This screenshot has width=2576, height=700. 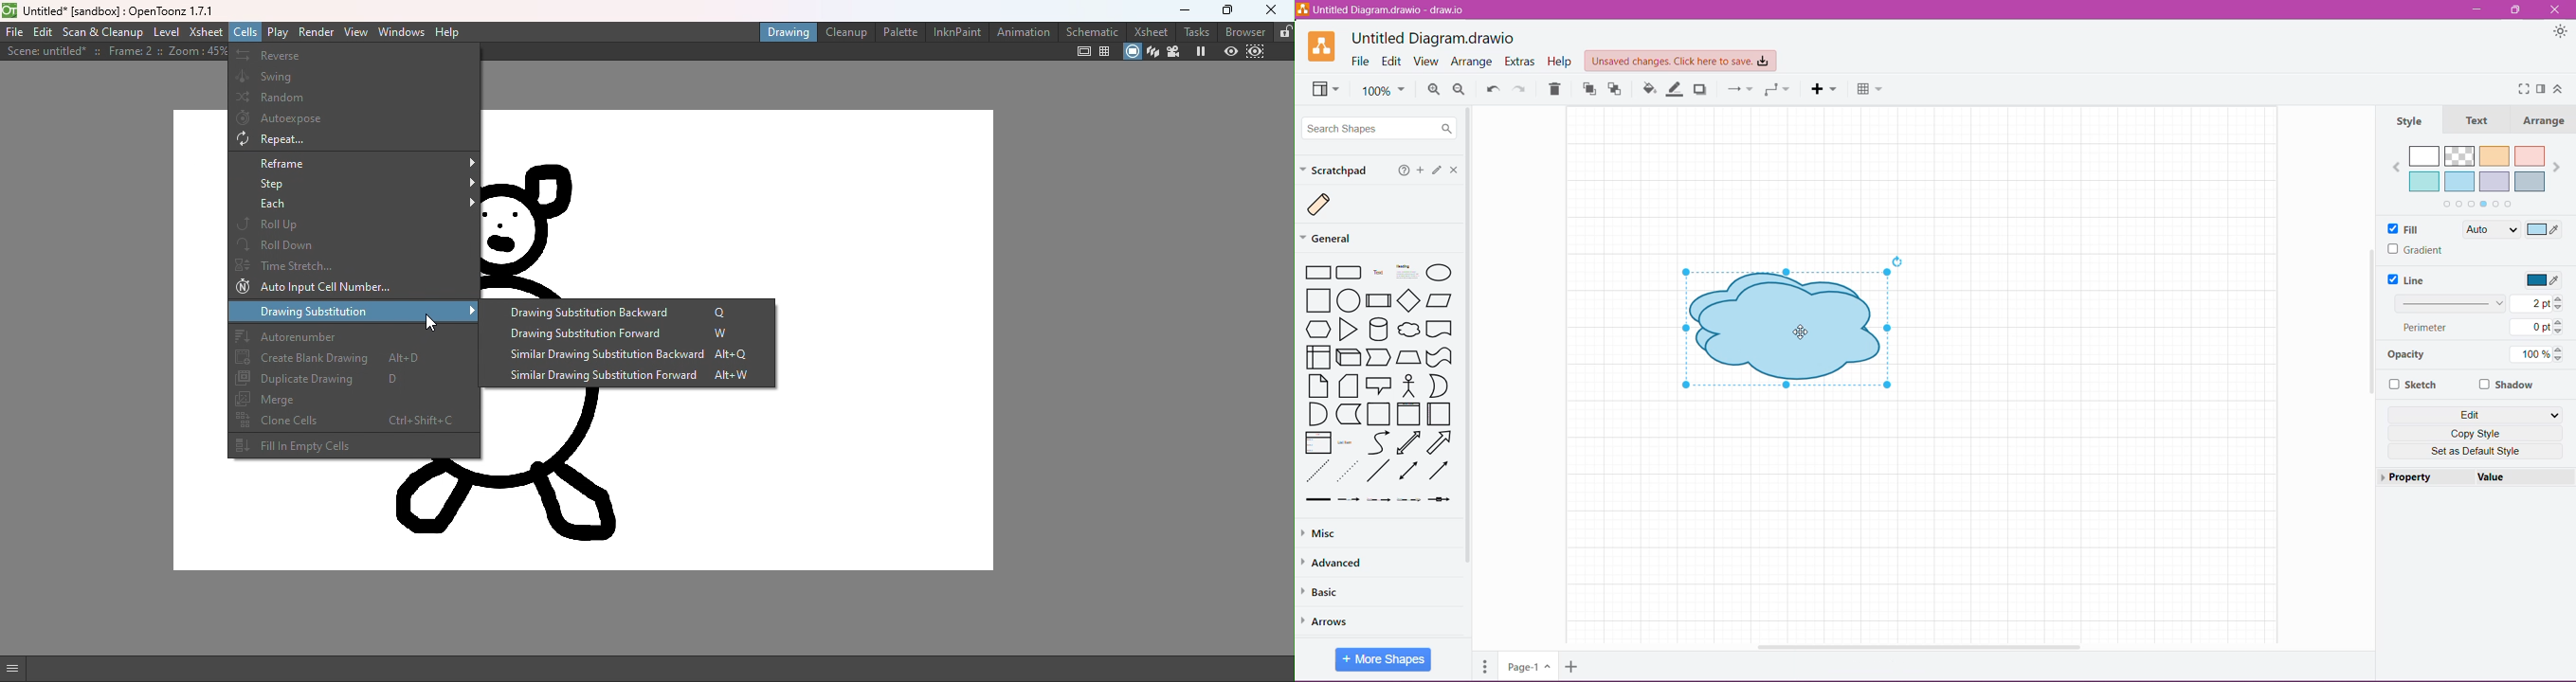 What do you see at coordinates (436, 321) in the screenshot?
I see `cursor` at bounding box center [436, 321].